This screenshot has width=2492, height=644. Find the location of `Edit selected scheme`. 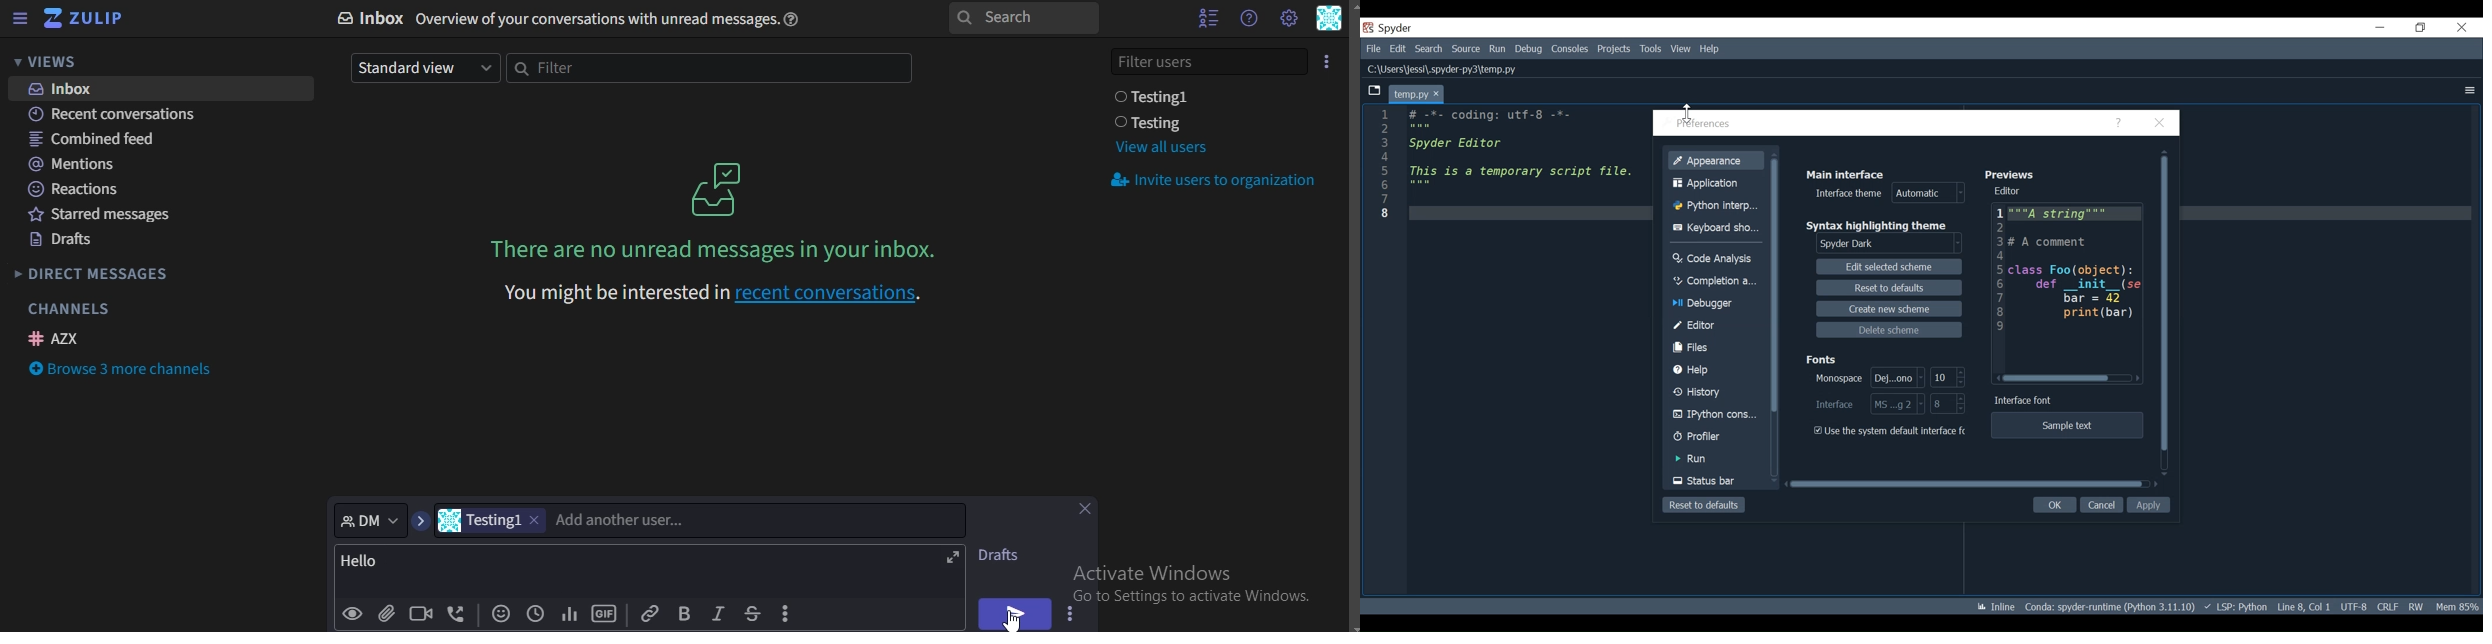

Edit selected scheme is located at coordinates (1888, 266).